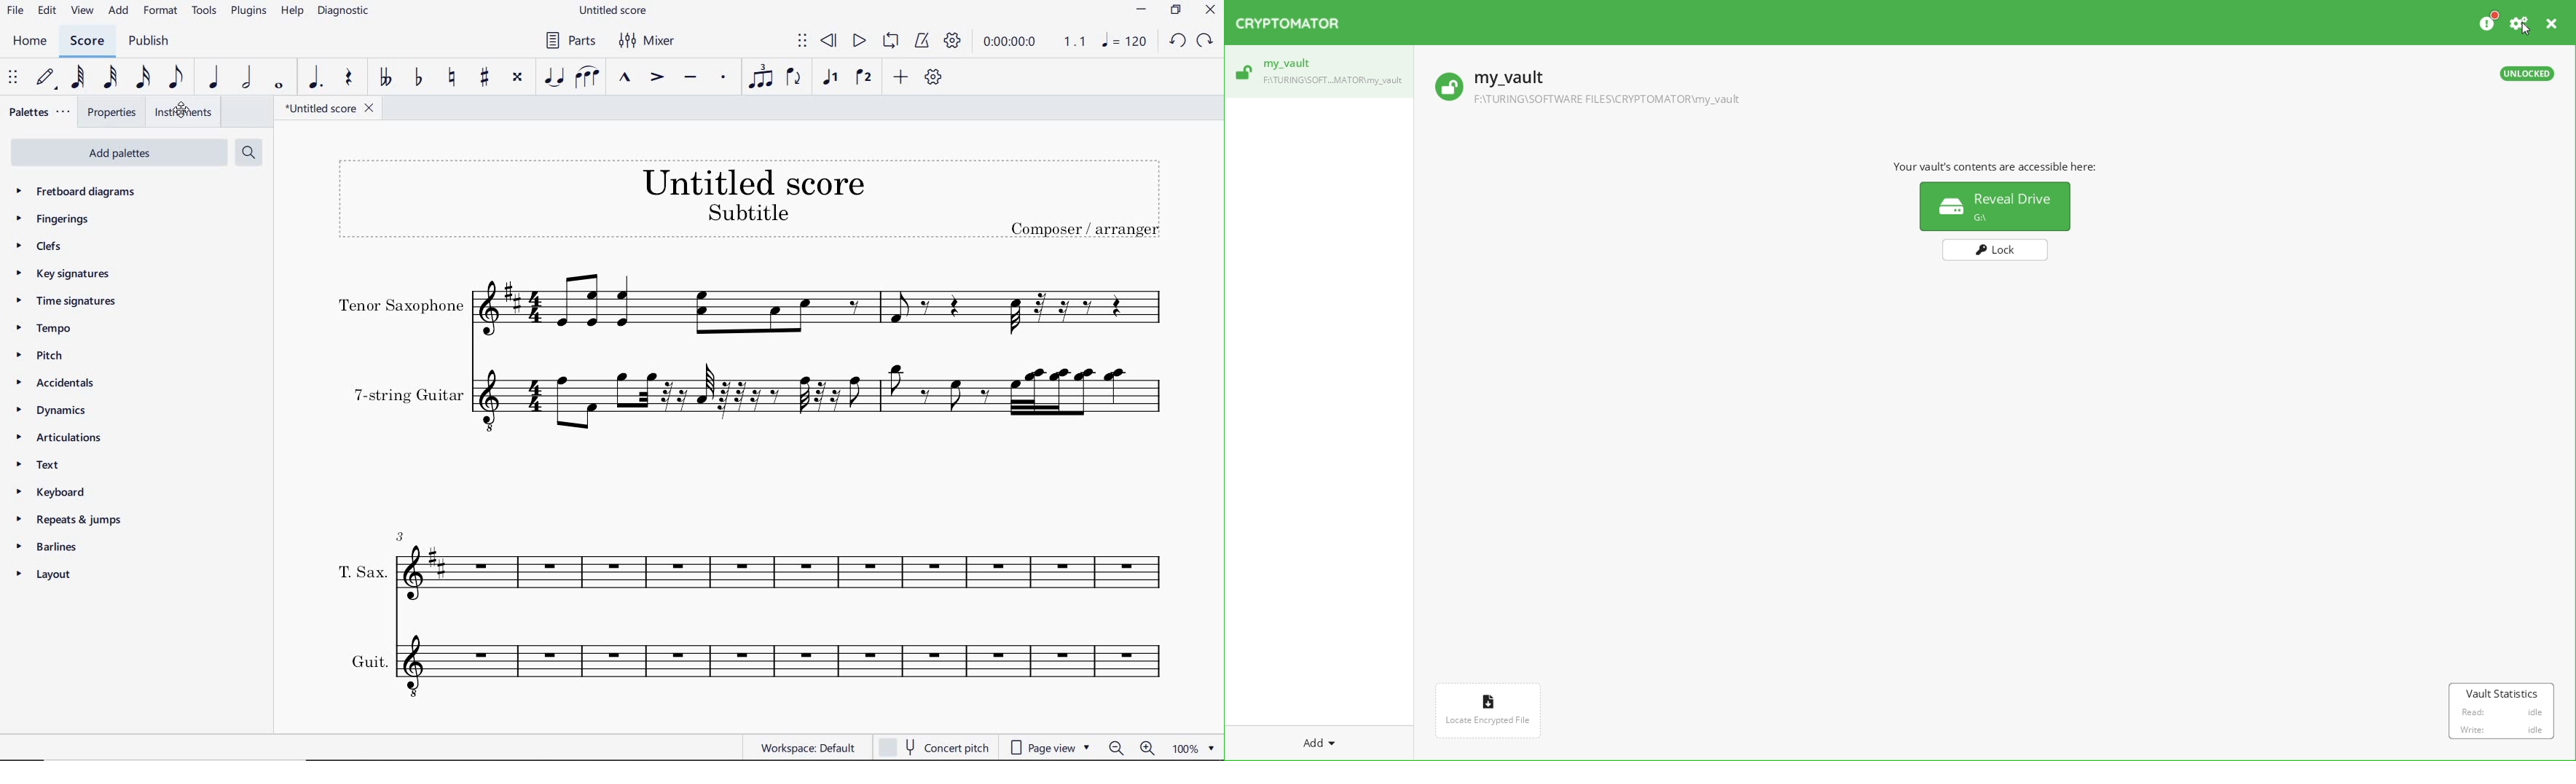 The width and height of the screenshot is (2576, 784). I want to click on PLAY, so click(857, 42).